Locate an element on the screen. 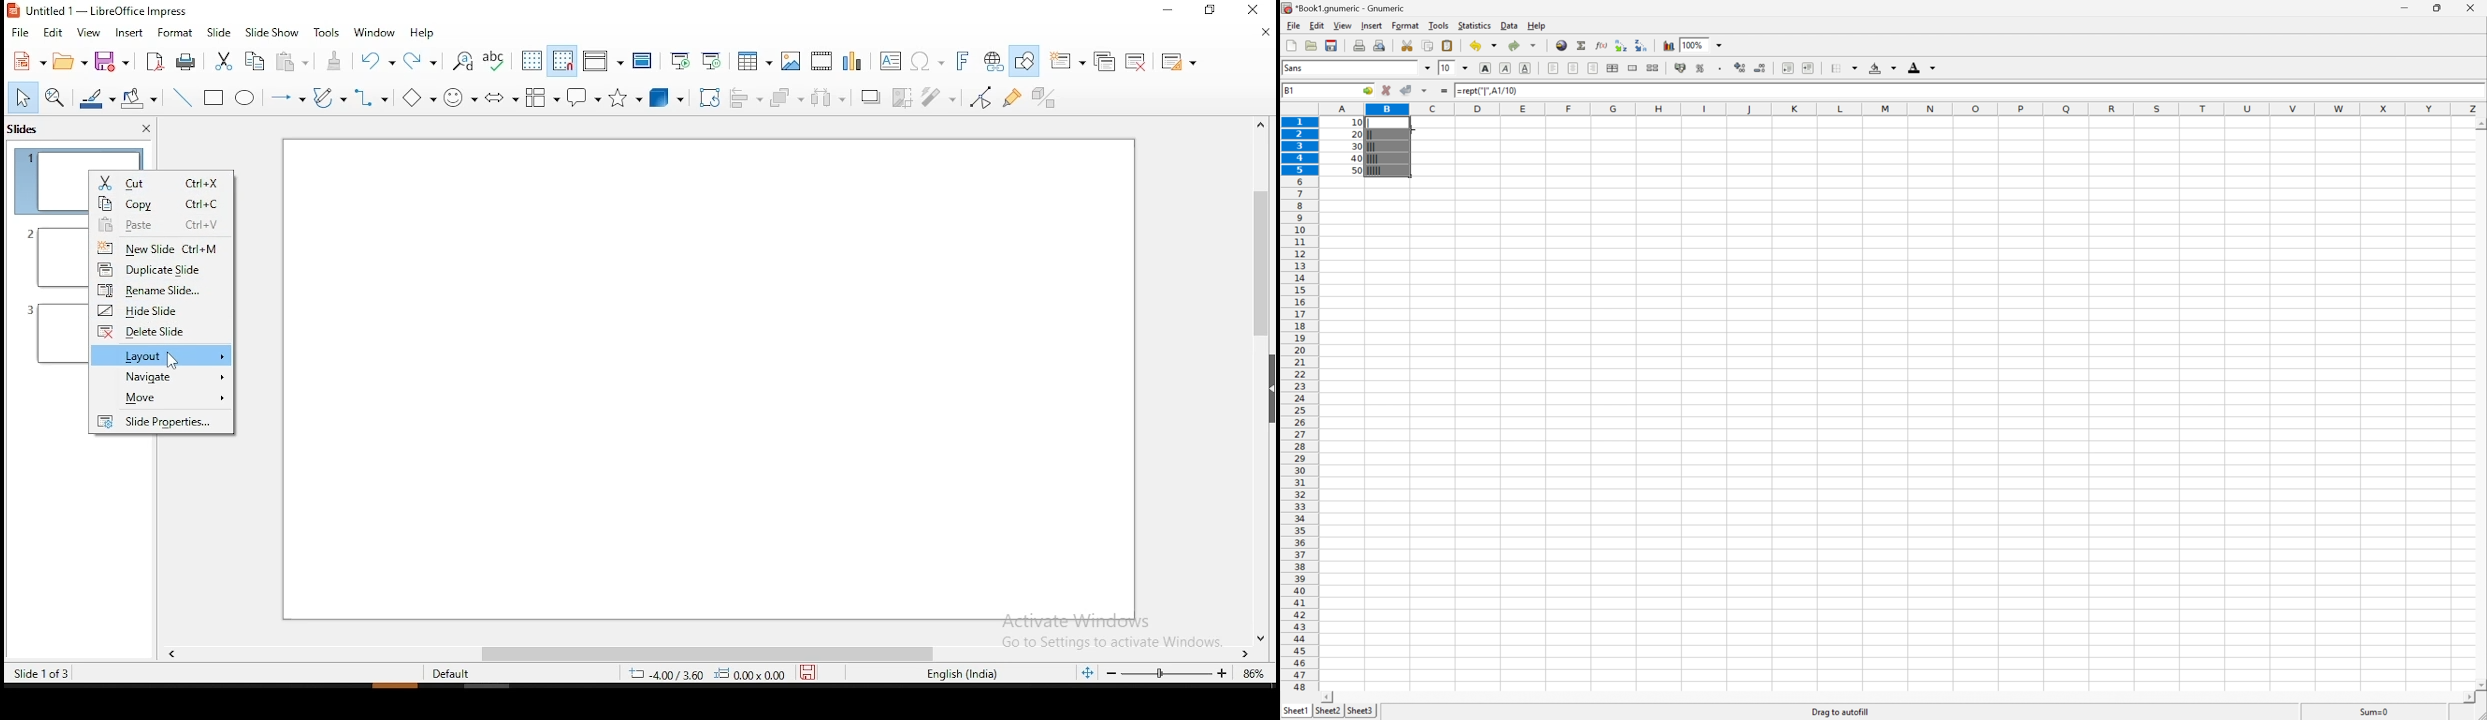 The image size is (2492, 728). Italic is located at coordinates (1506, 67).